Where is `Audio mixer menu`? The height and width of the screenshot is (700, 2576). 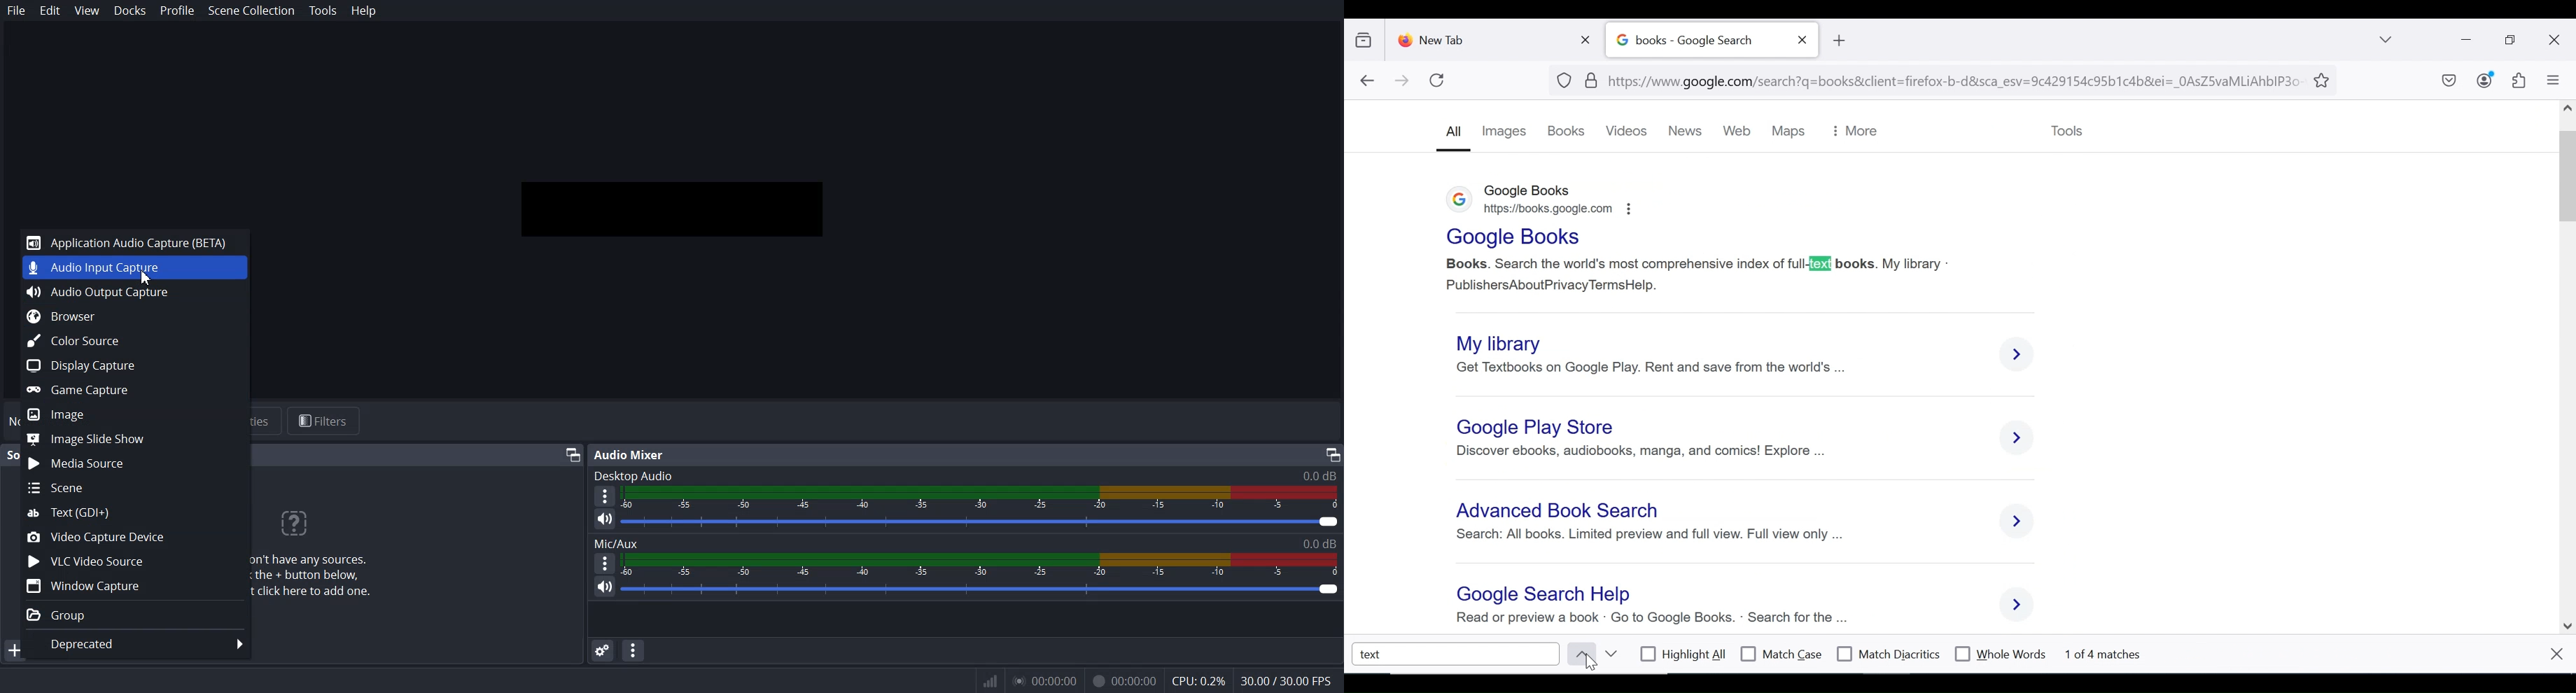 Audio mixer menu is located at coordinates (633, 650).